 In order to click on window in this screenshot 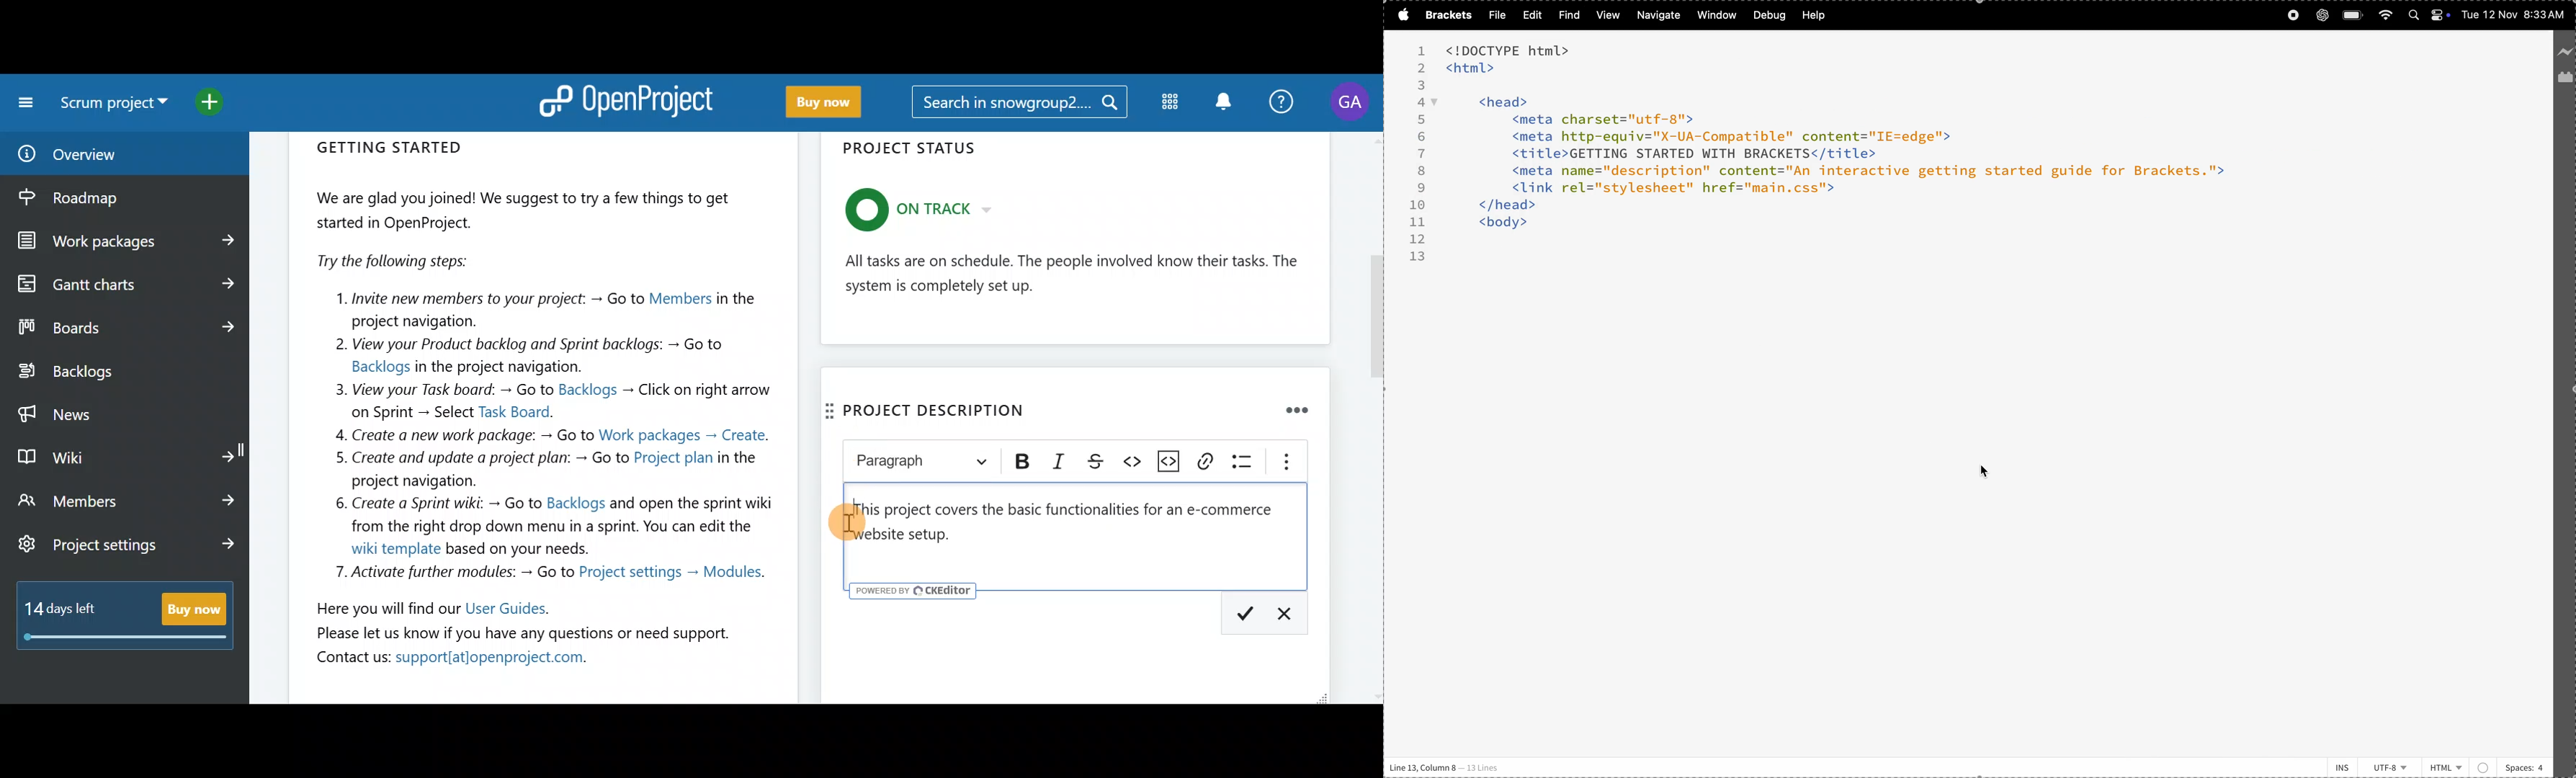, I will do `click(1715, 15)`.